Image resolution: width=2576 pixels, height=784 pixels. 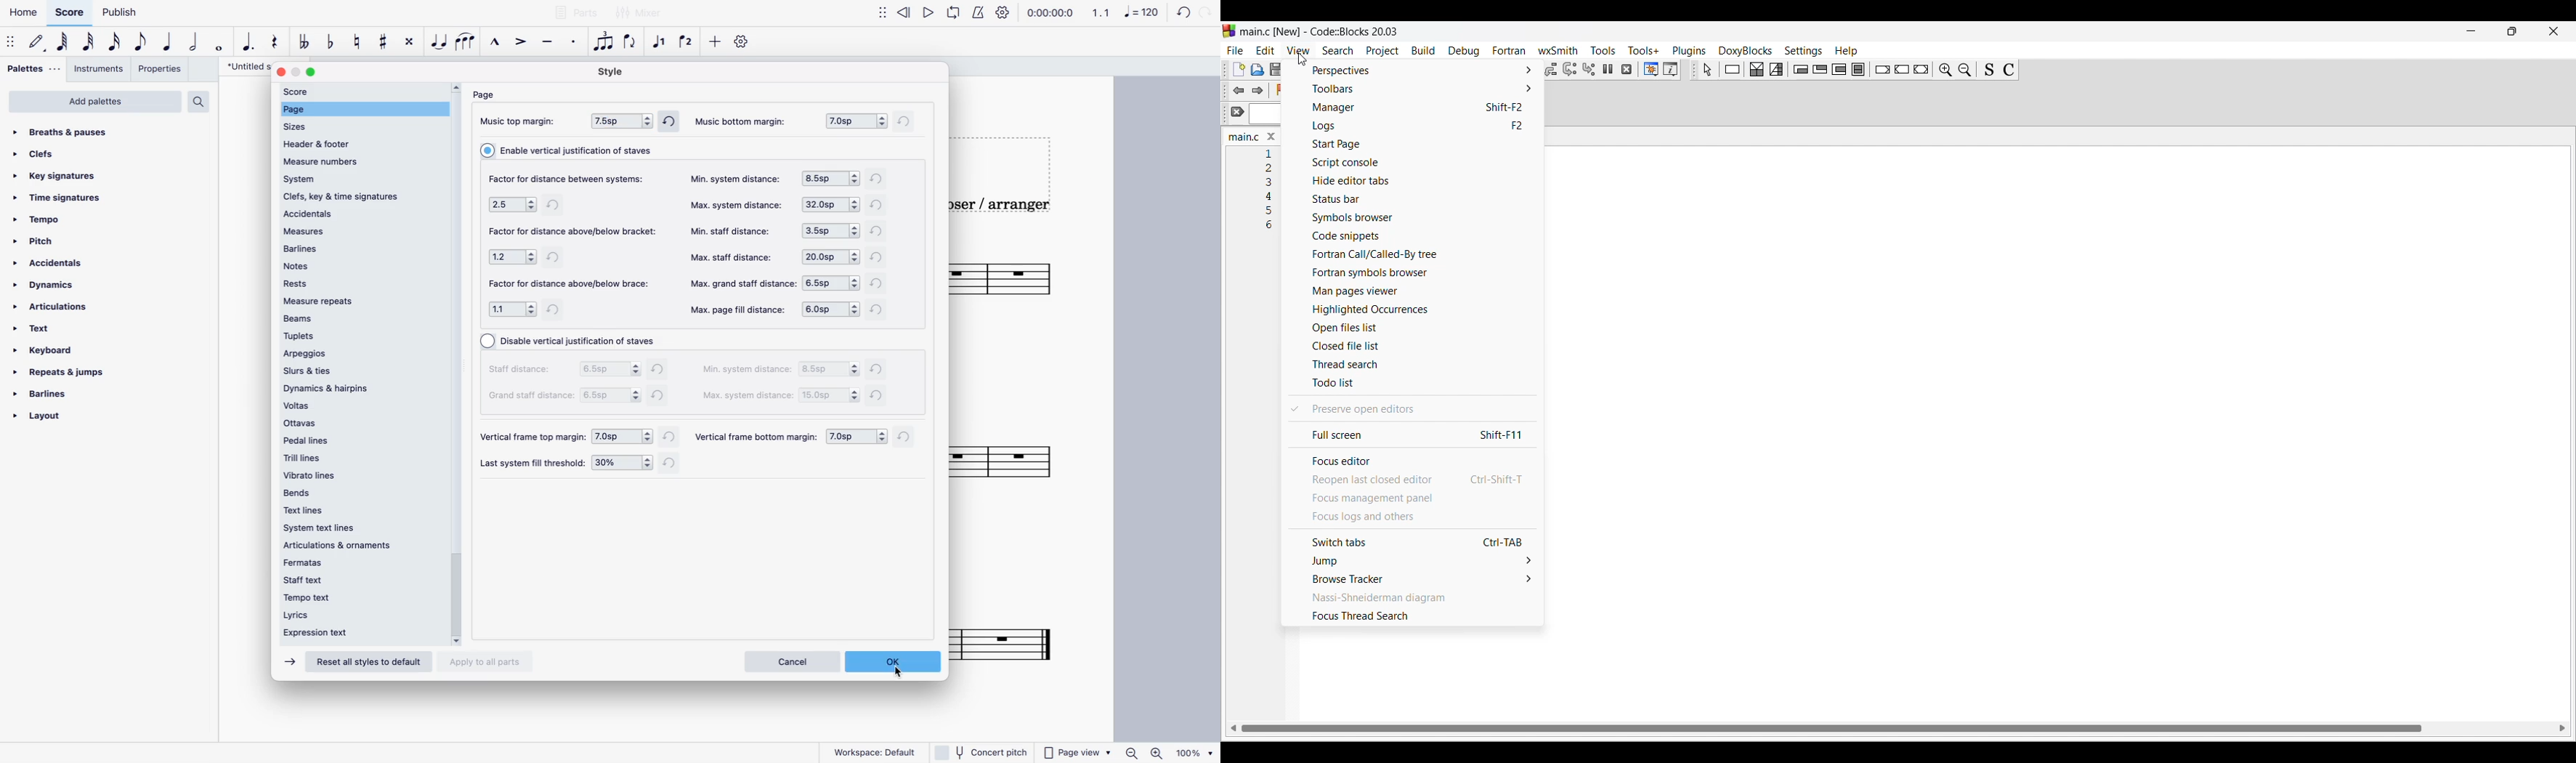 I want to click on Next instruction, so click(x=1570, y=69).